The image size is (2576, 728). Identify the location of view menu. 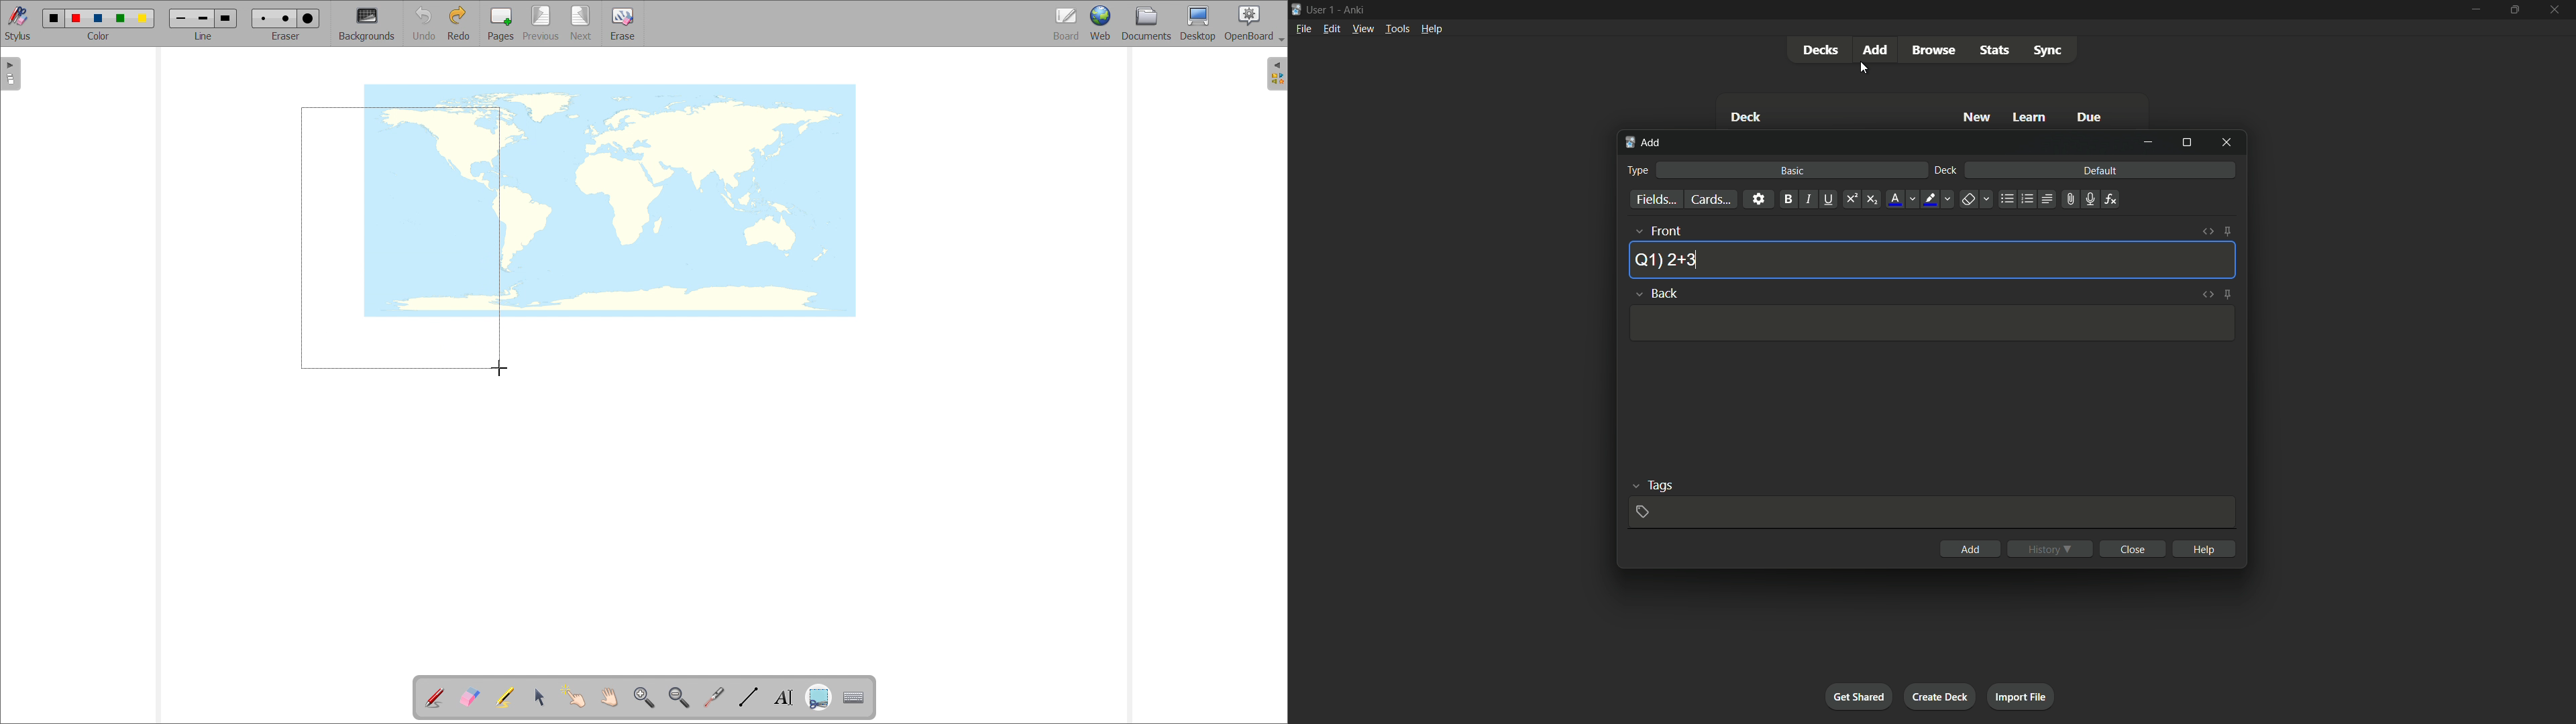
(1362, 27).